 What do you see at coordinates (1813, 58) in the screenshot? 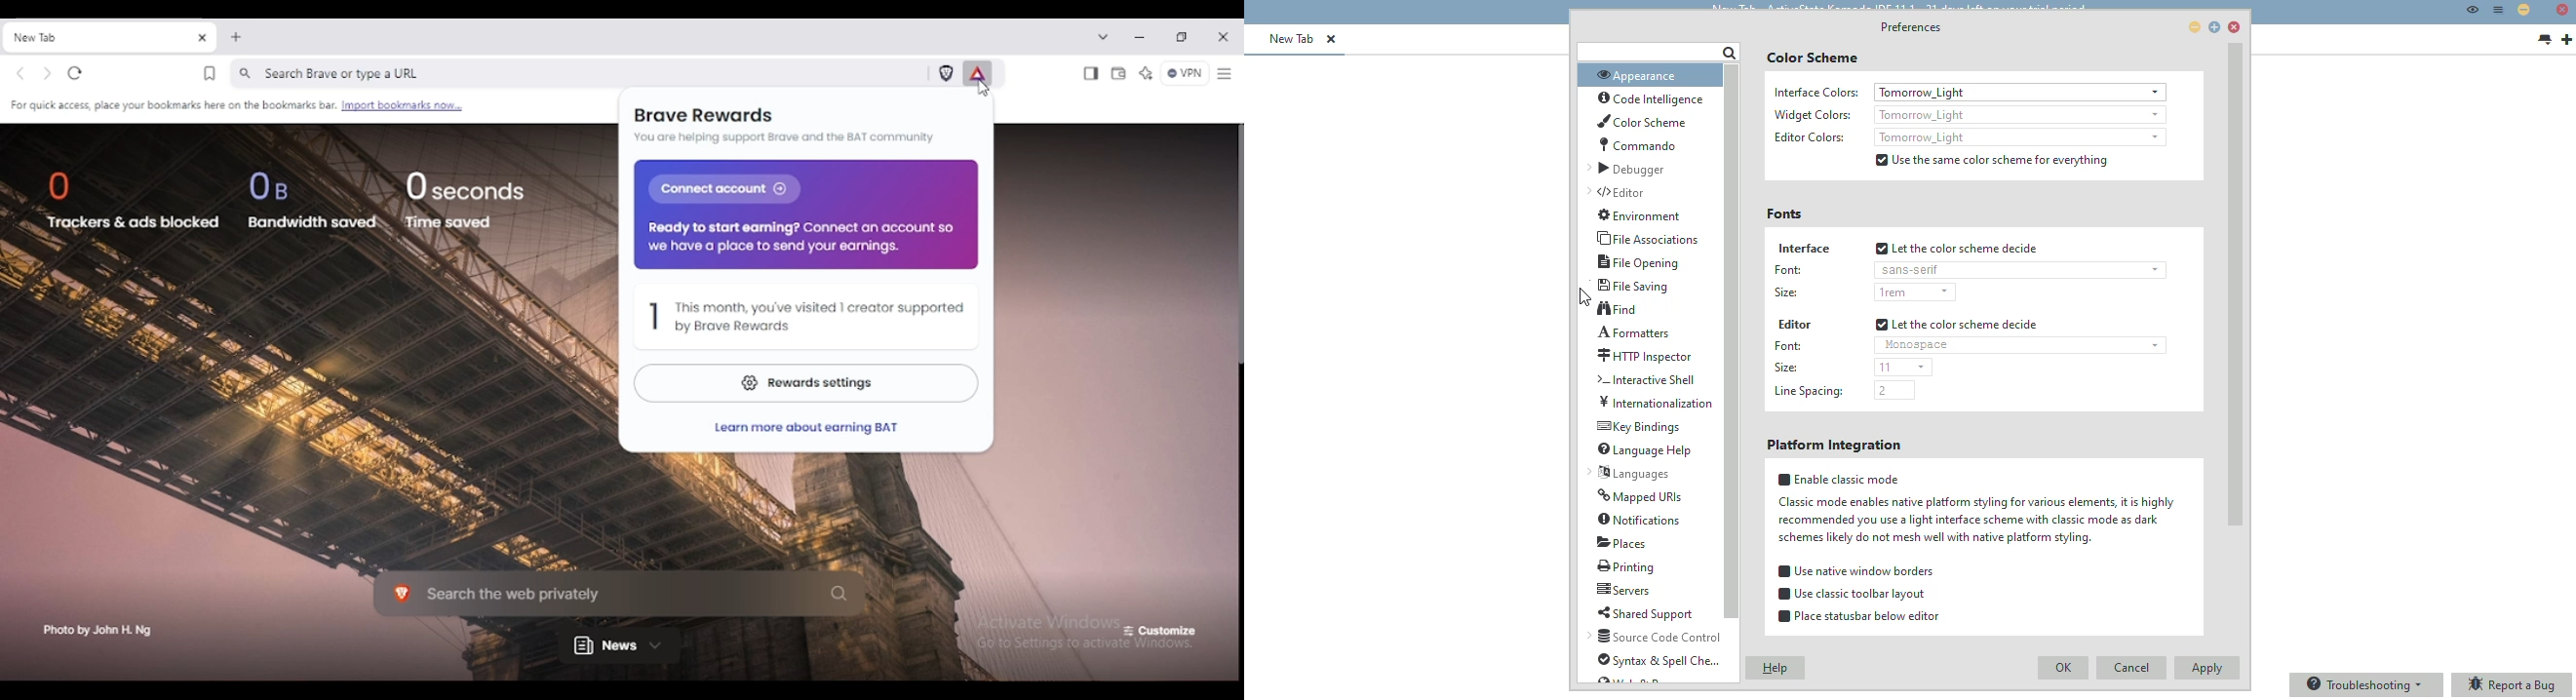
I see `color scheme` at bounding box center [1813, 58].